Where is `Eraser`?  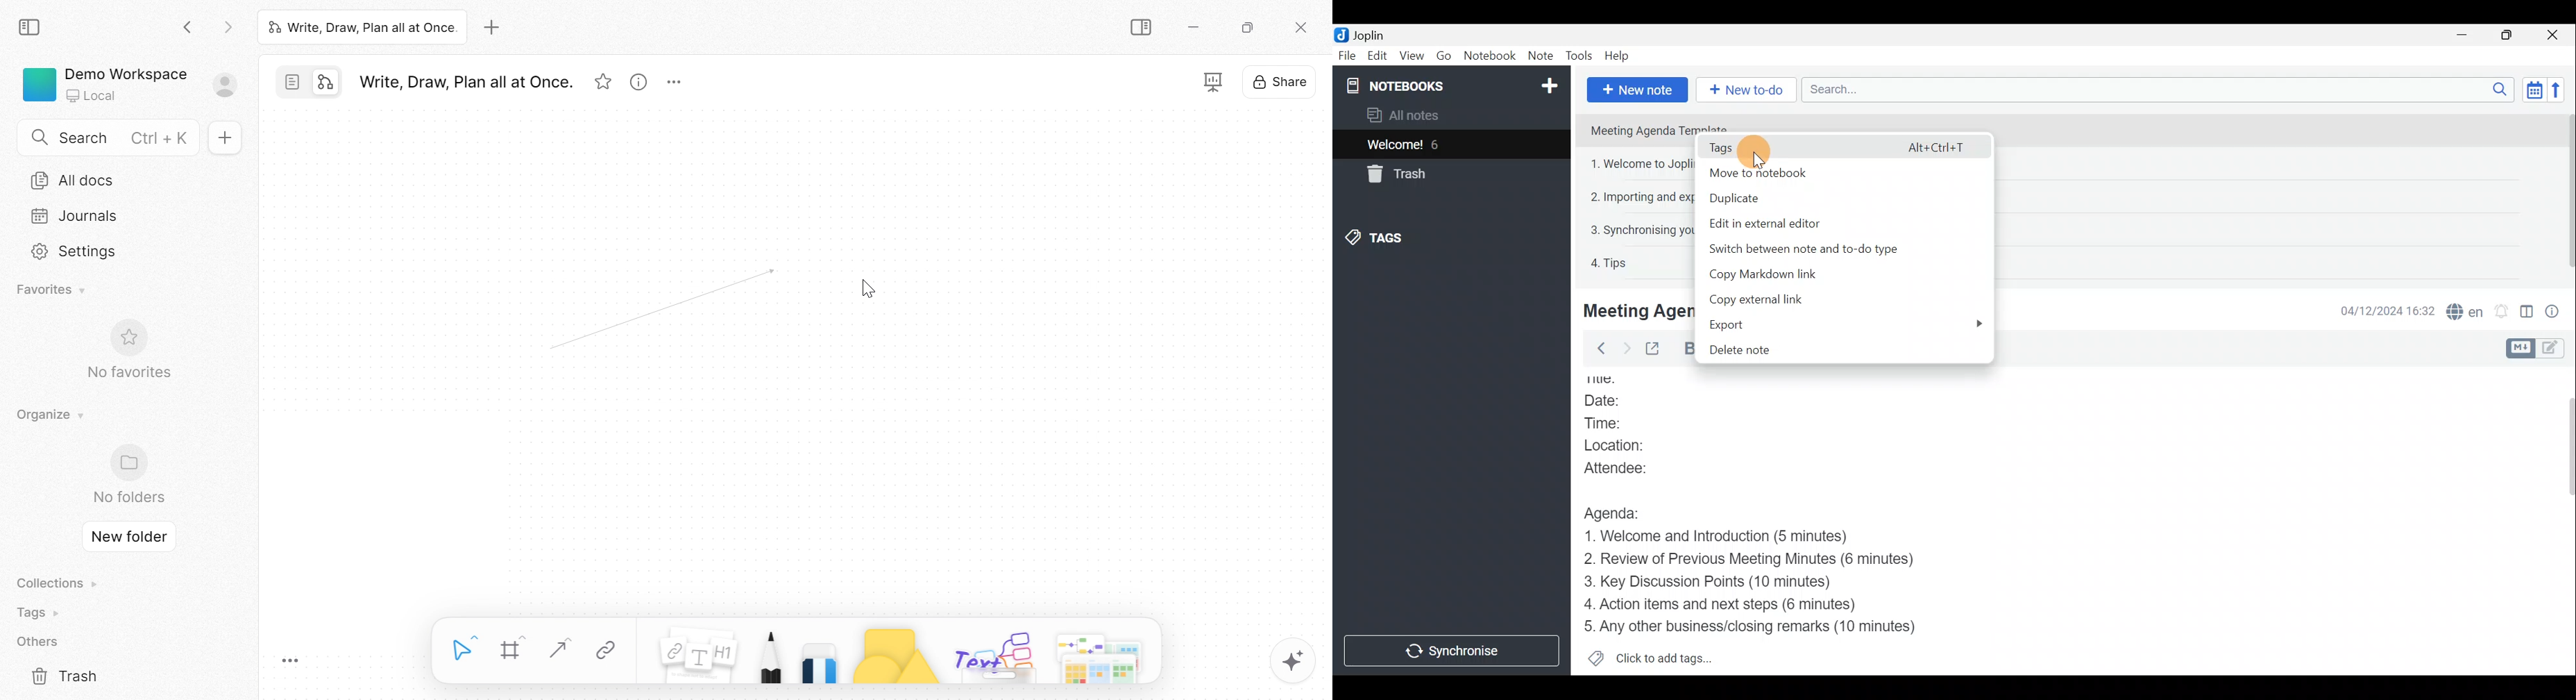
Eraser is located at coordinates (820, 660).